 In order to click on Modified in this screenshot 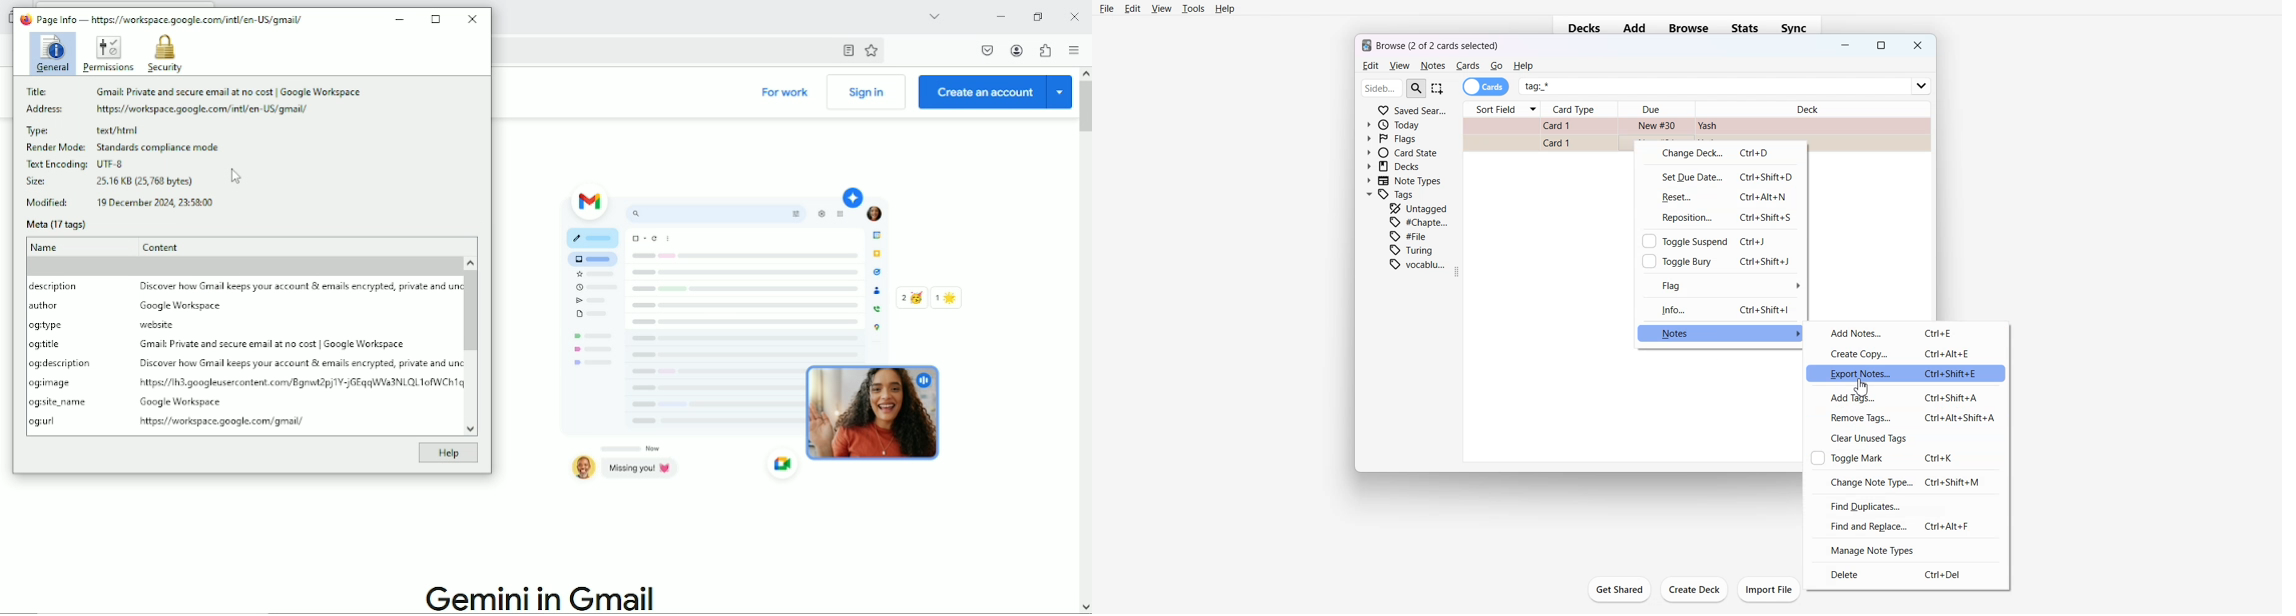, I will do `click(47, 202)`.